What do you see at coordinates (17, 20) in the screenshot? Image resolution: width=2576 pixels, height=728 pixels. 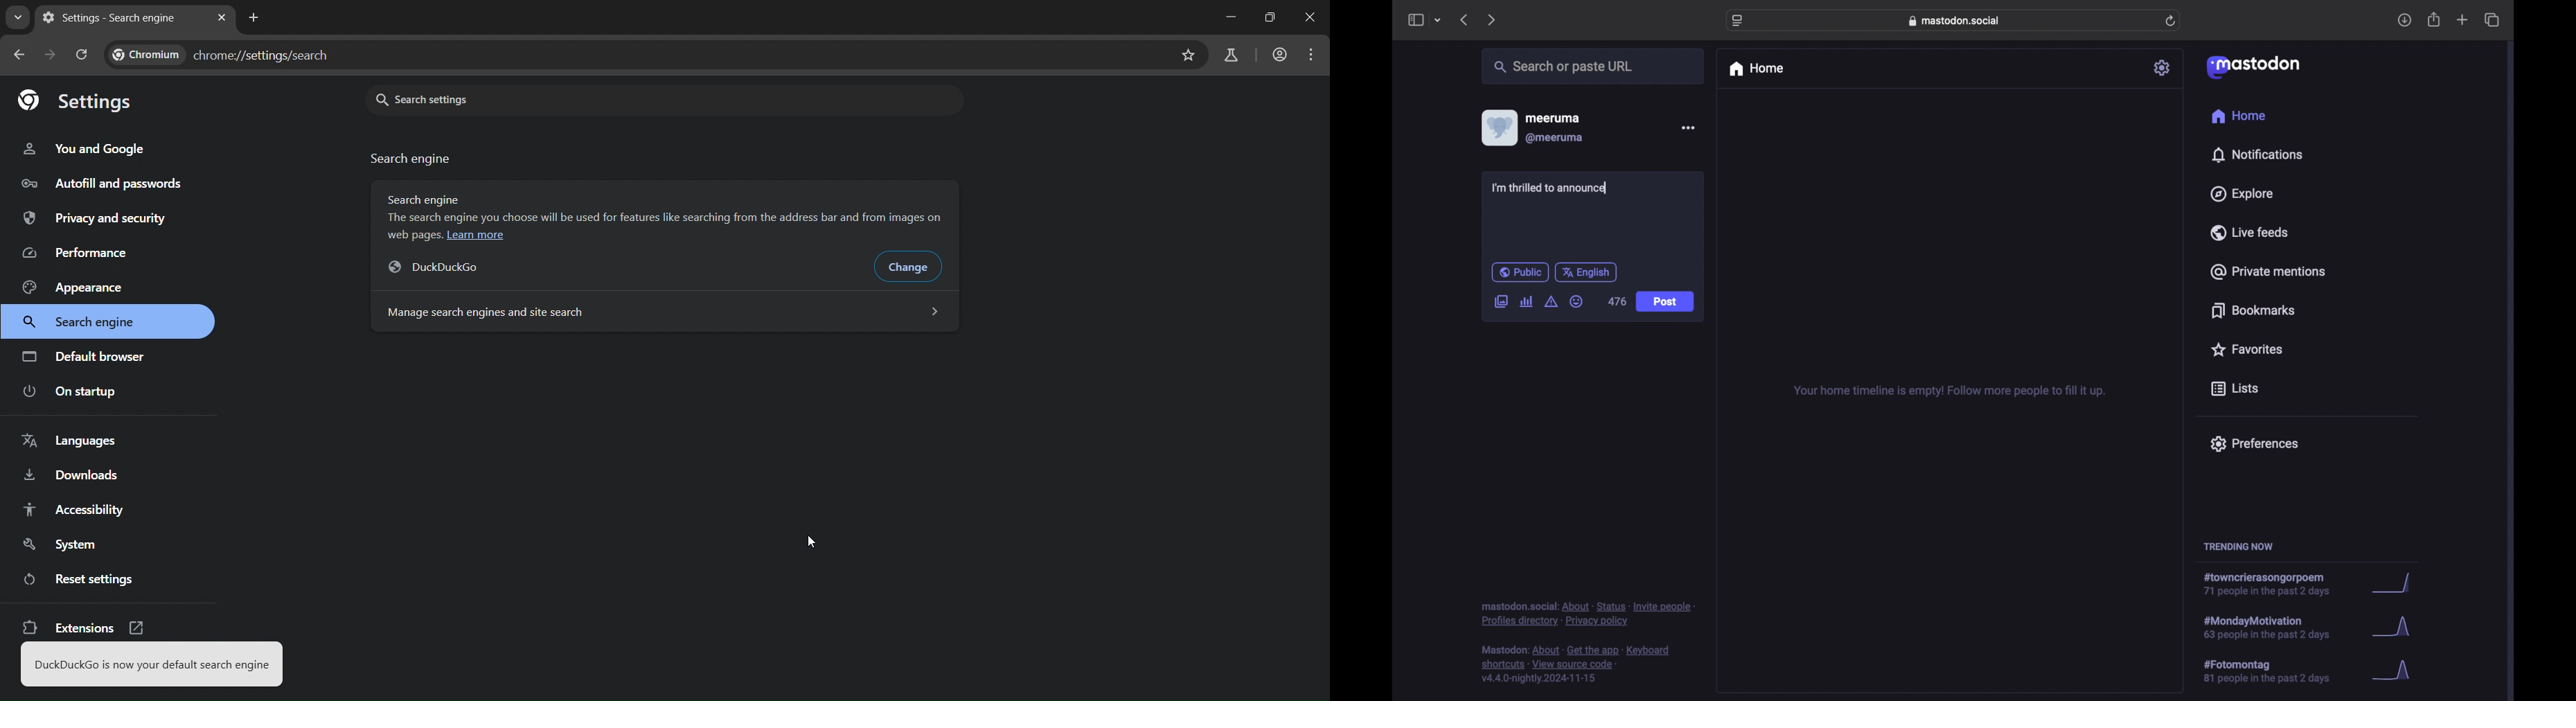 I see `search tabs` at bounding box center [17, 20].